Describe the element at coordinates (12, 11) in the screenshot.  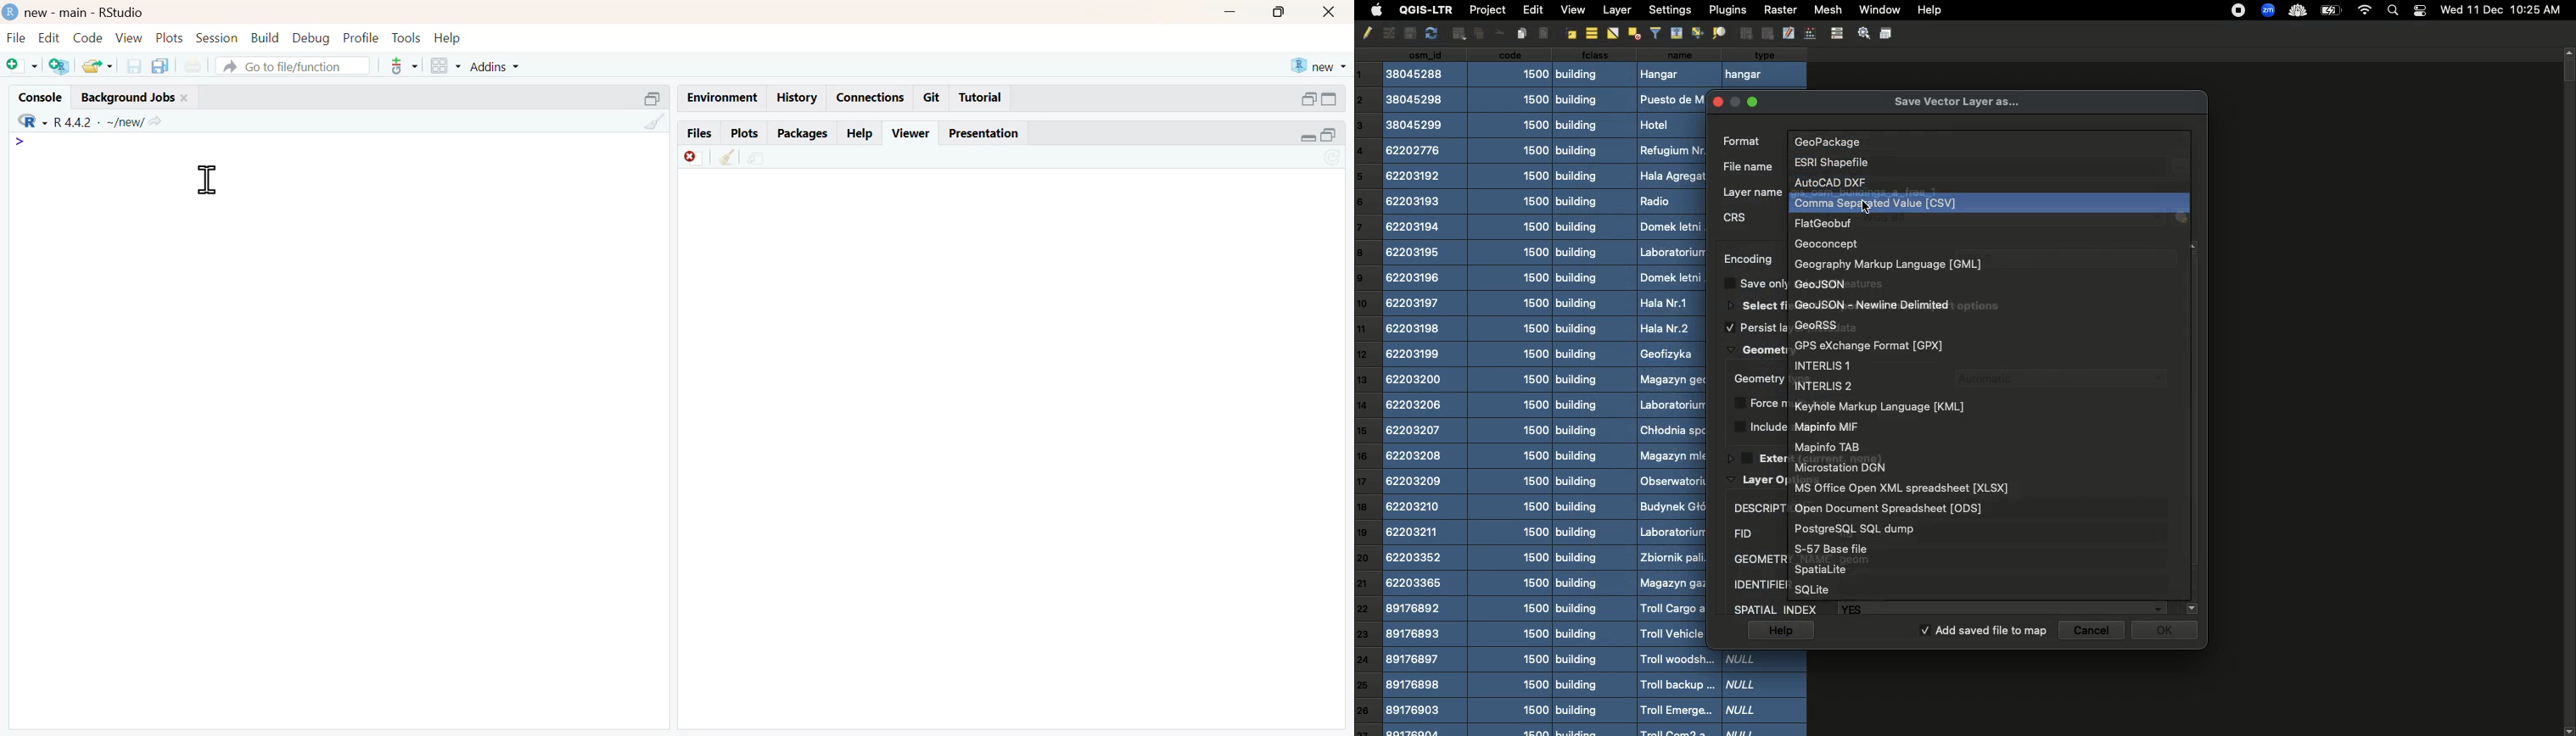
I see `logo` at that location.